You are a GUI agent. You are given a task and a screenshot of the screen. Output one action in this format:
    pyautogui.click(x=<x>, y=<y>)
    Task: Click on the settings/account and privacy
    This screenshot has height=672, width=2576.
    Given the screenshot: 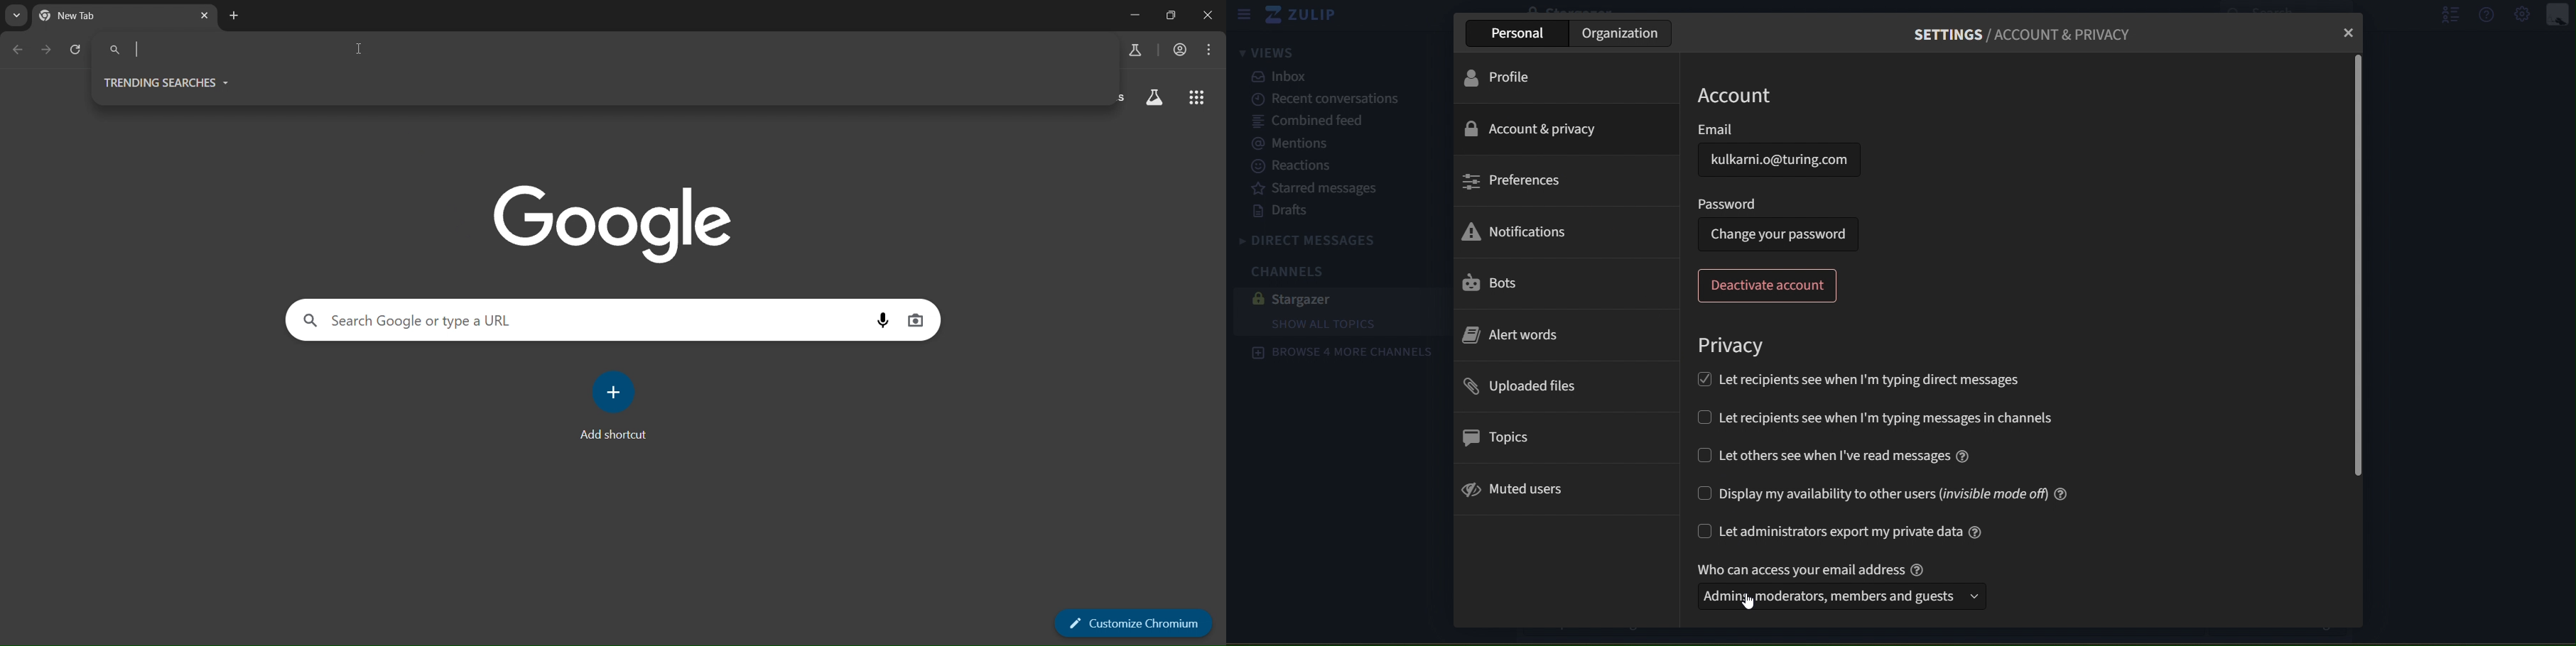 What is the action you would take?
    pyautogui.click(x=2030, y=36)
    